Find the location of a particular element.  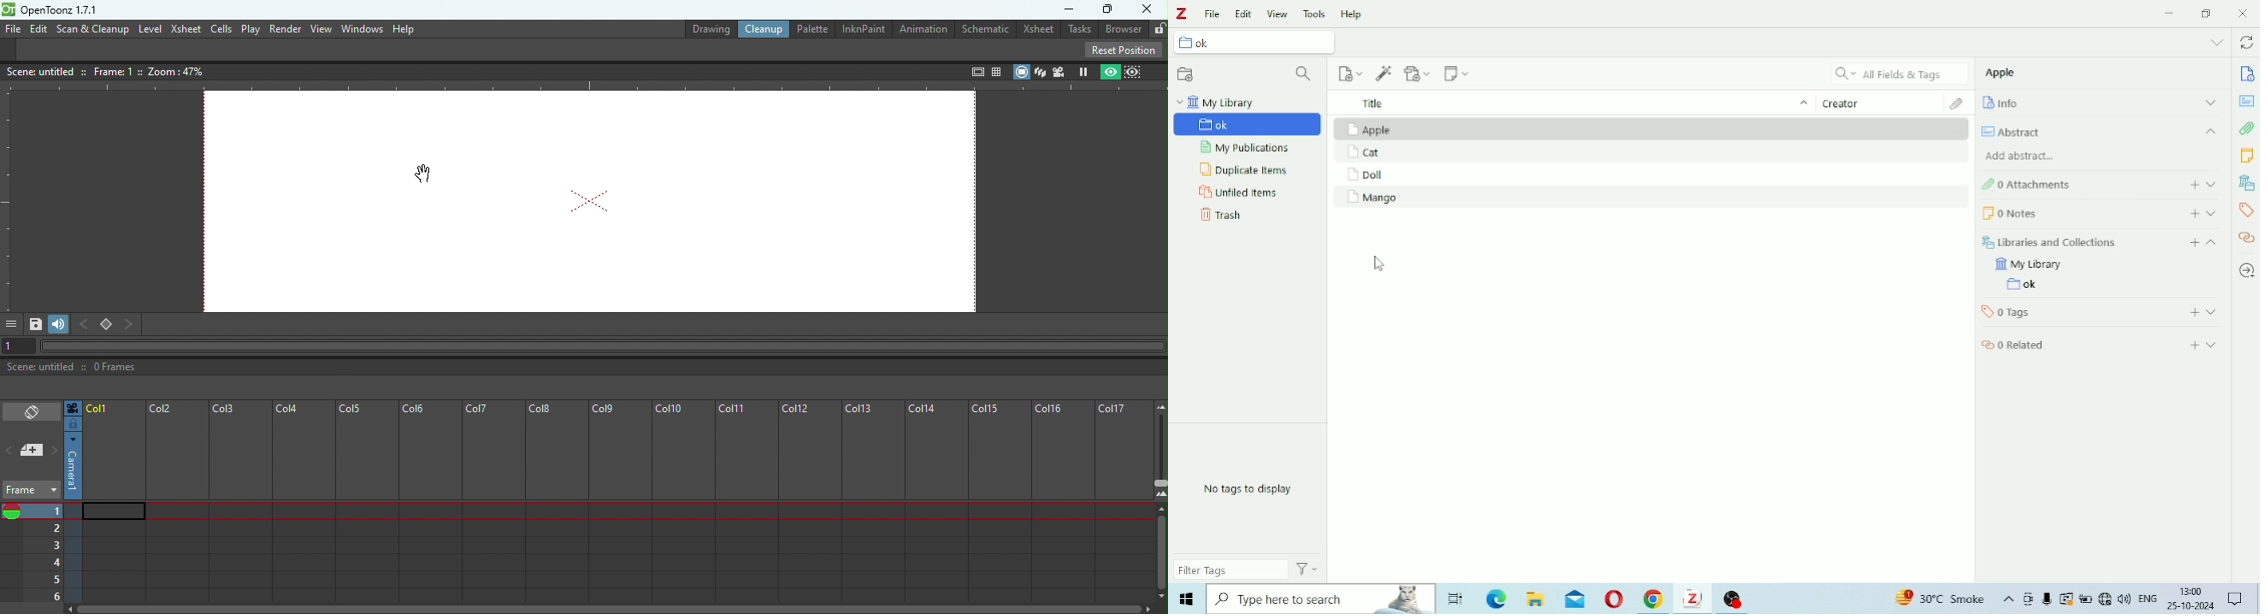

 is located at coordinates (2018, 598).